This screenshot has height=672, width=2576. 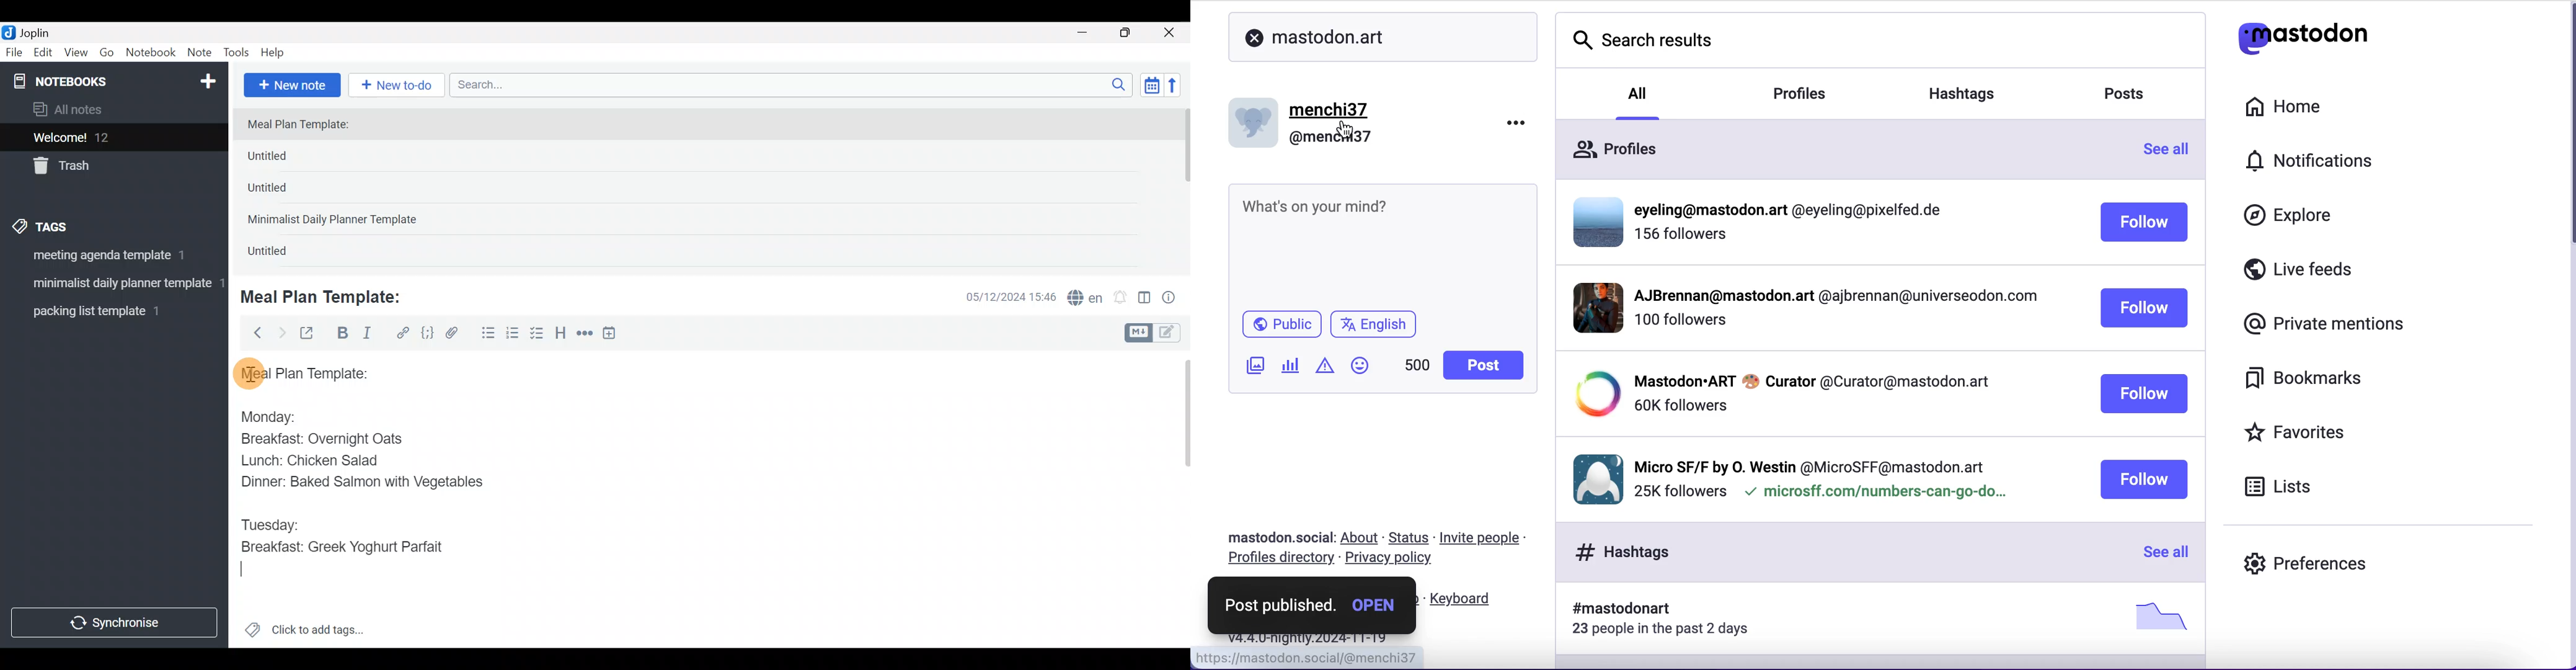 What do you see at coordinates (277, 50) in the screenshot?
I see `Help` at bounding box center [277, 50].